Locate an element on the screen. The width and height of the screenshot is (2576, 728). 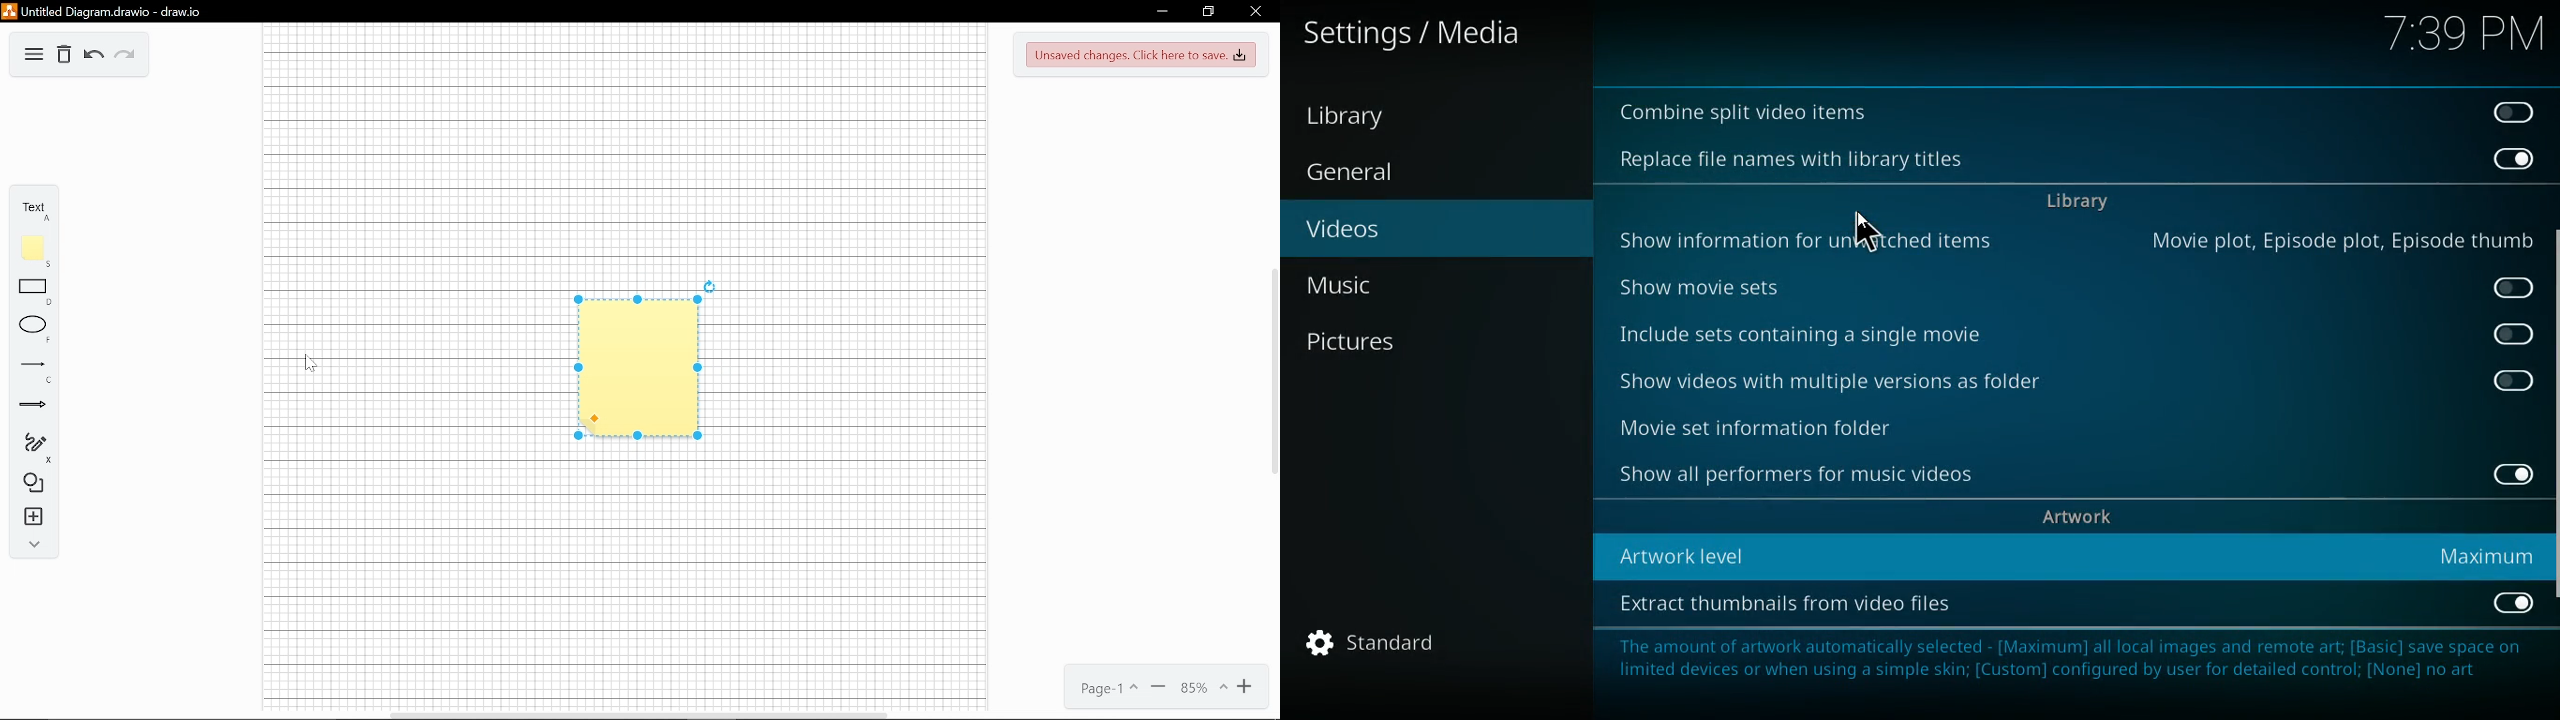
Rotate is located at coordinates (713, 281).